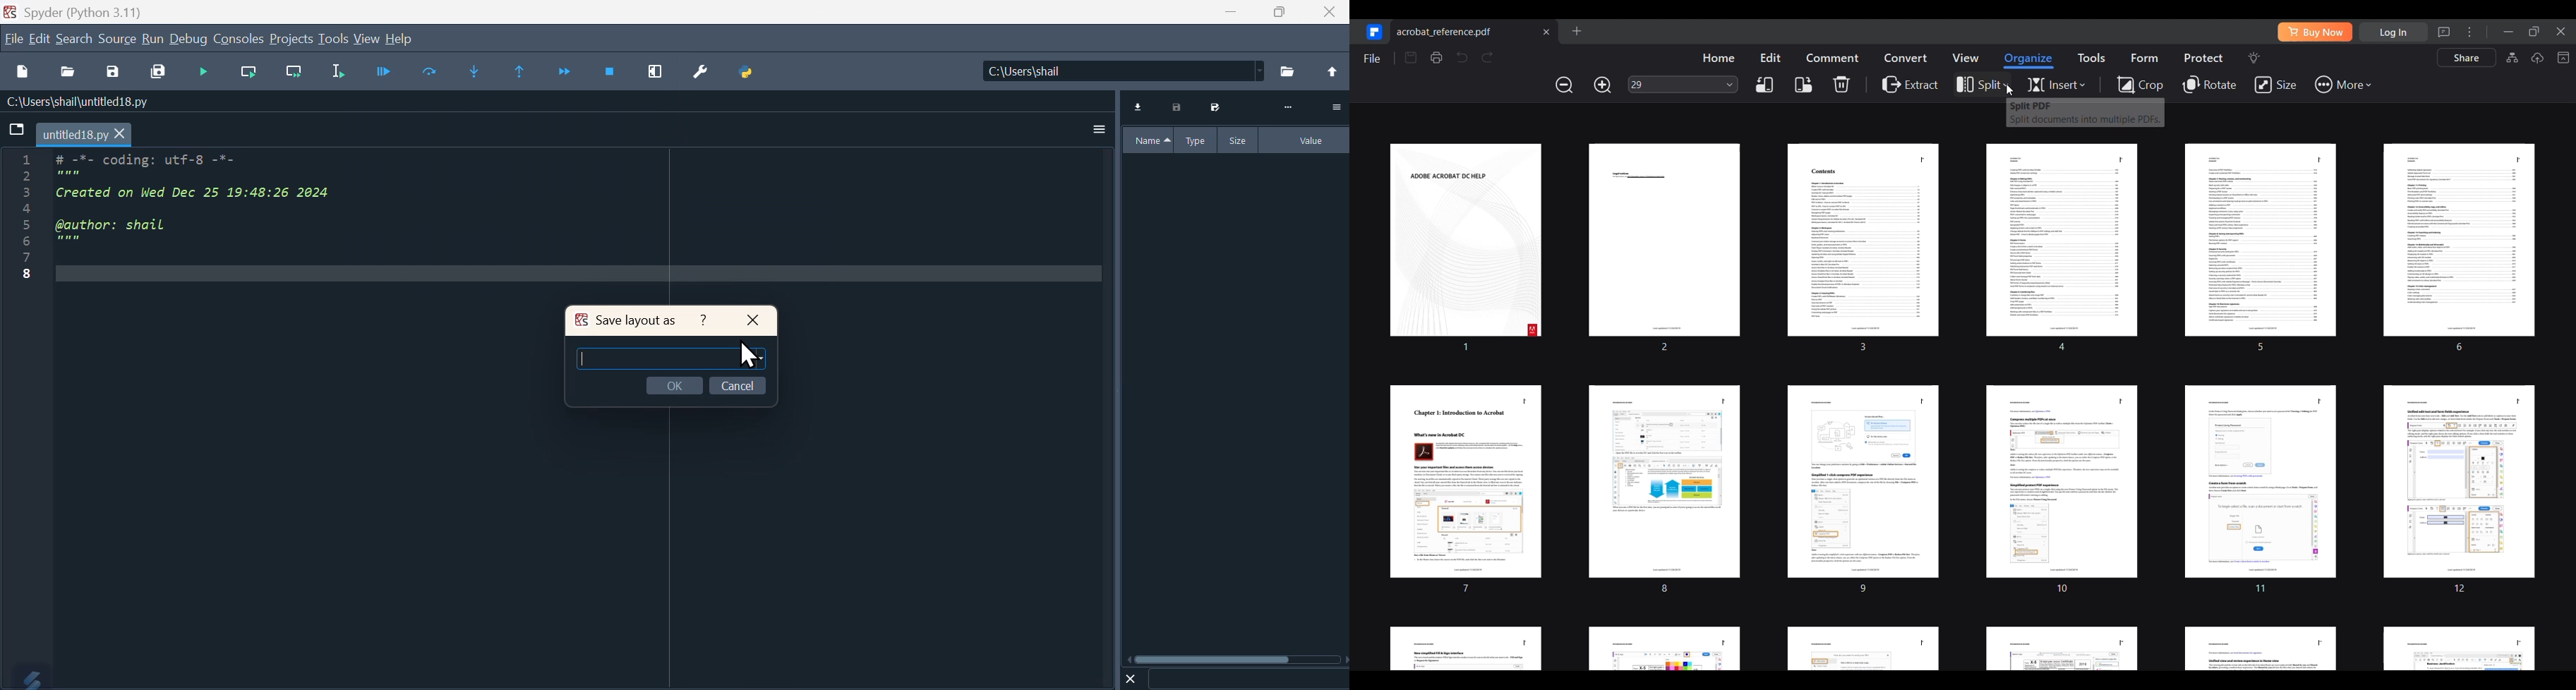 The width and height of the screenshot is (2576, 700). I want to click on Maximize, so click(1280, 12).